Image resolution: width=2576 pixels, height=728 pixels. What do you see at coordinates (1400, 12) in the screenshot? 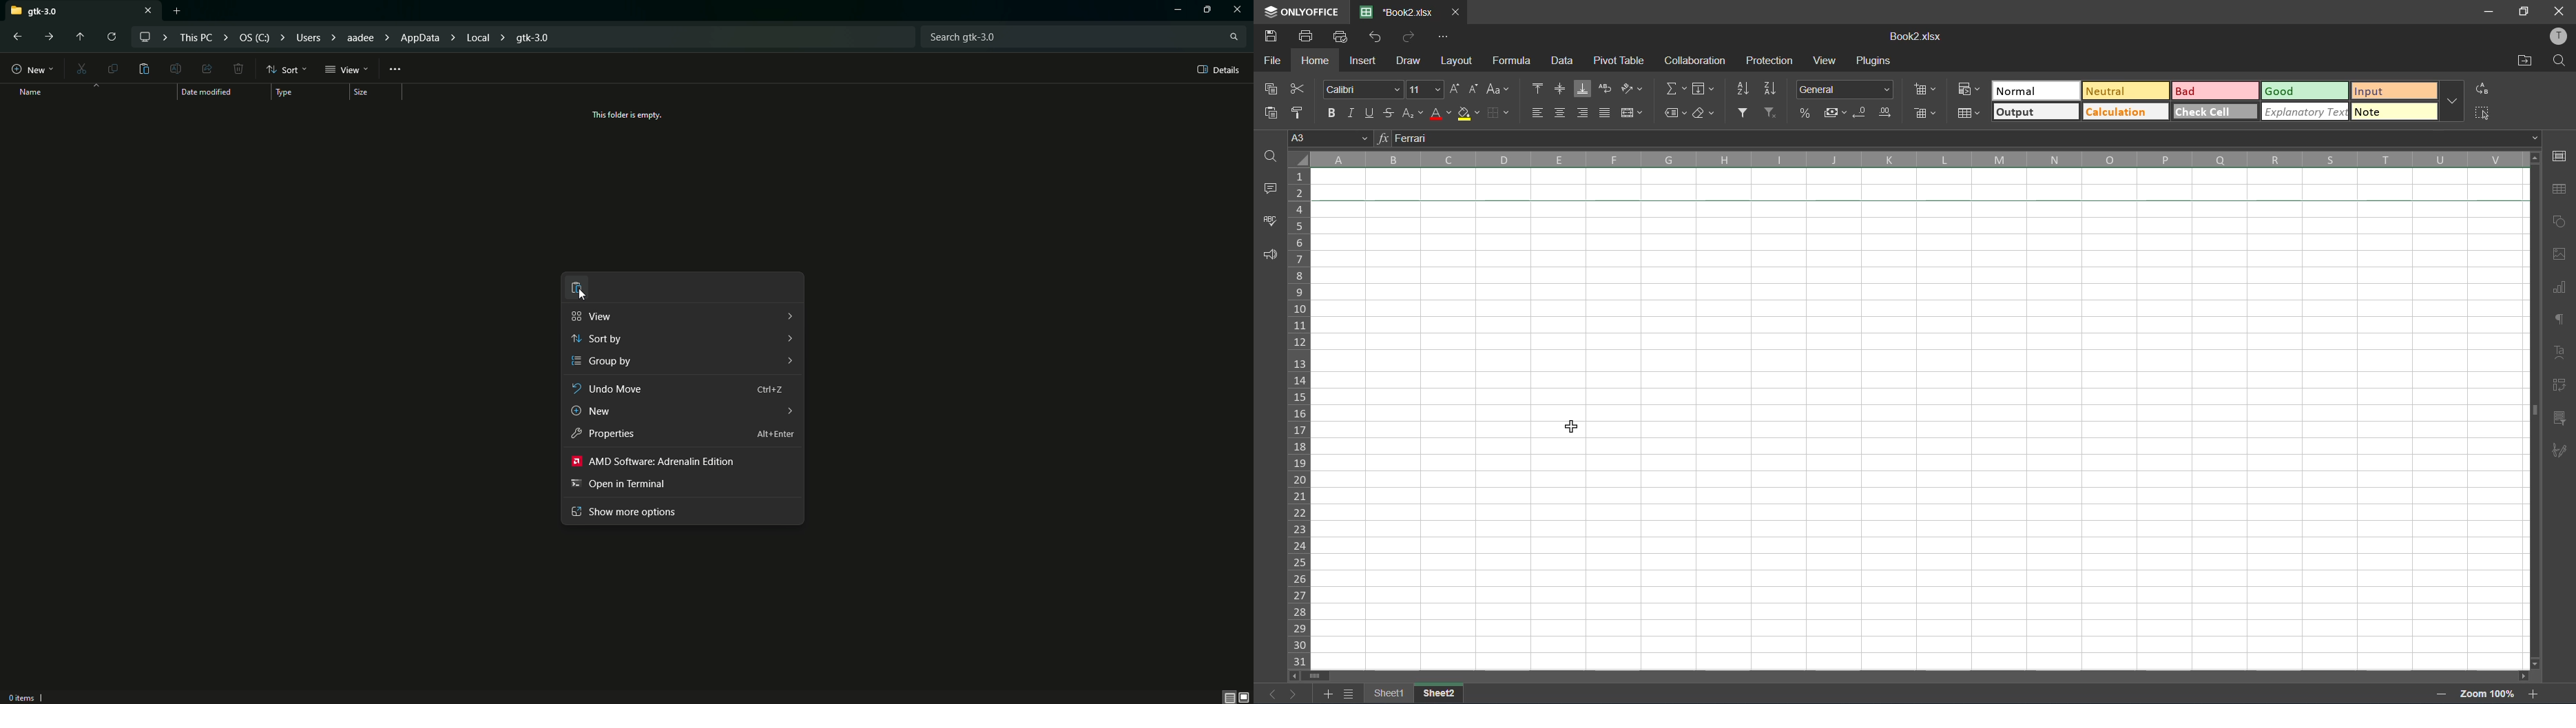
I see `file name` at bounding box center [1400, 12].